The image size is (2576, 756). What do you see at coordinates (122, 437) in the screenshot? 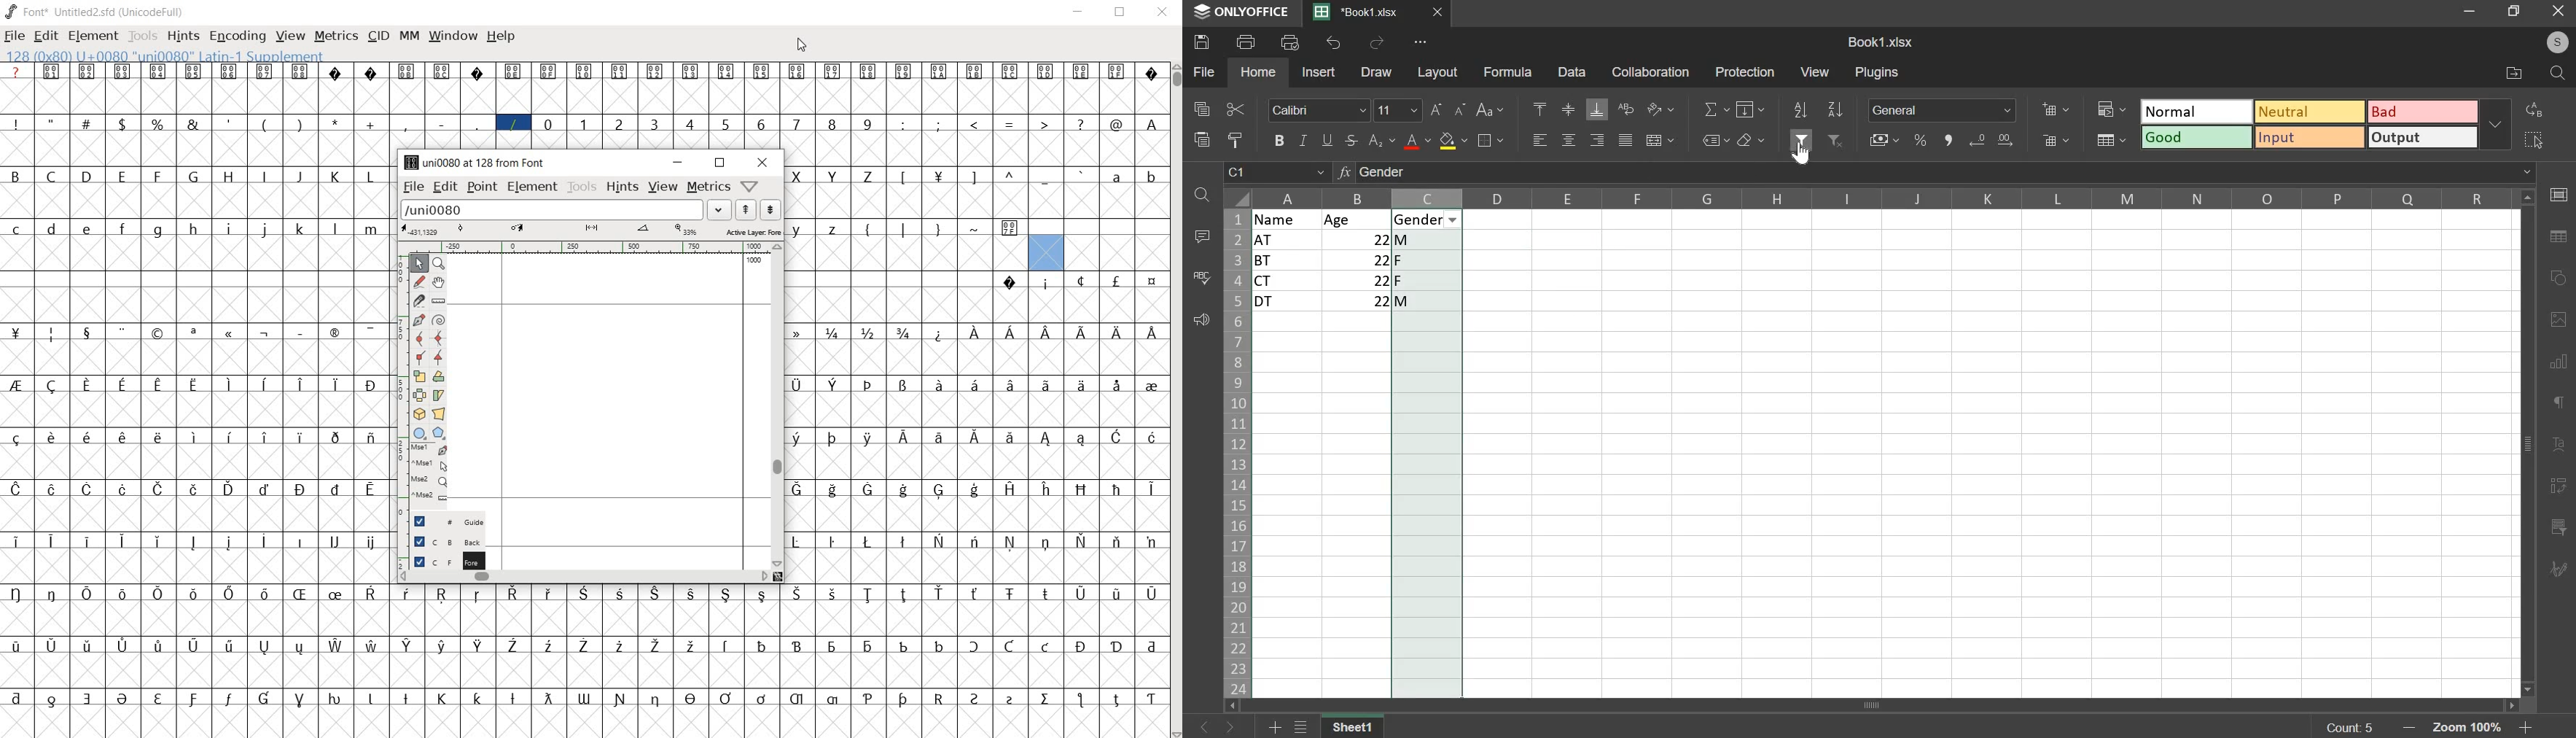
I see `glyph` at bounding box center [122, 437].